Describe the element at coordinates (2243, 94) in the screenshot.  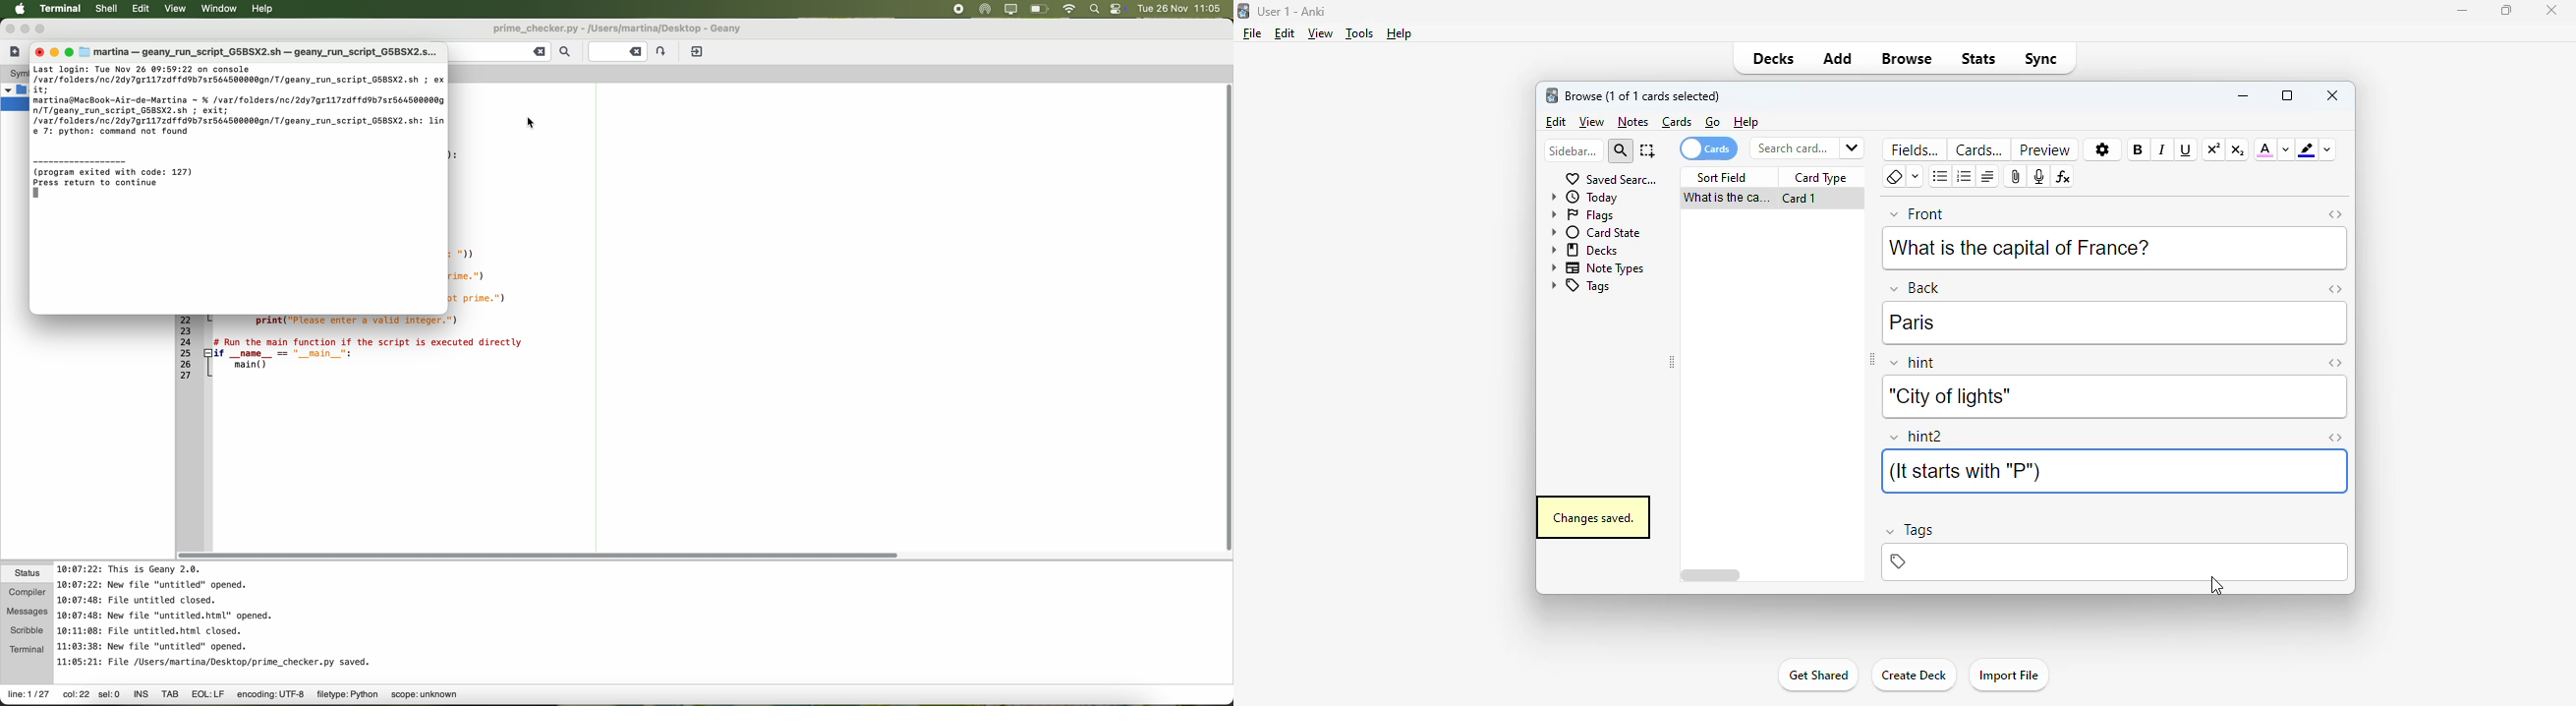
I see `minimize` at that location.